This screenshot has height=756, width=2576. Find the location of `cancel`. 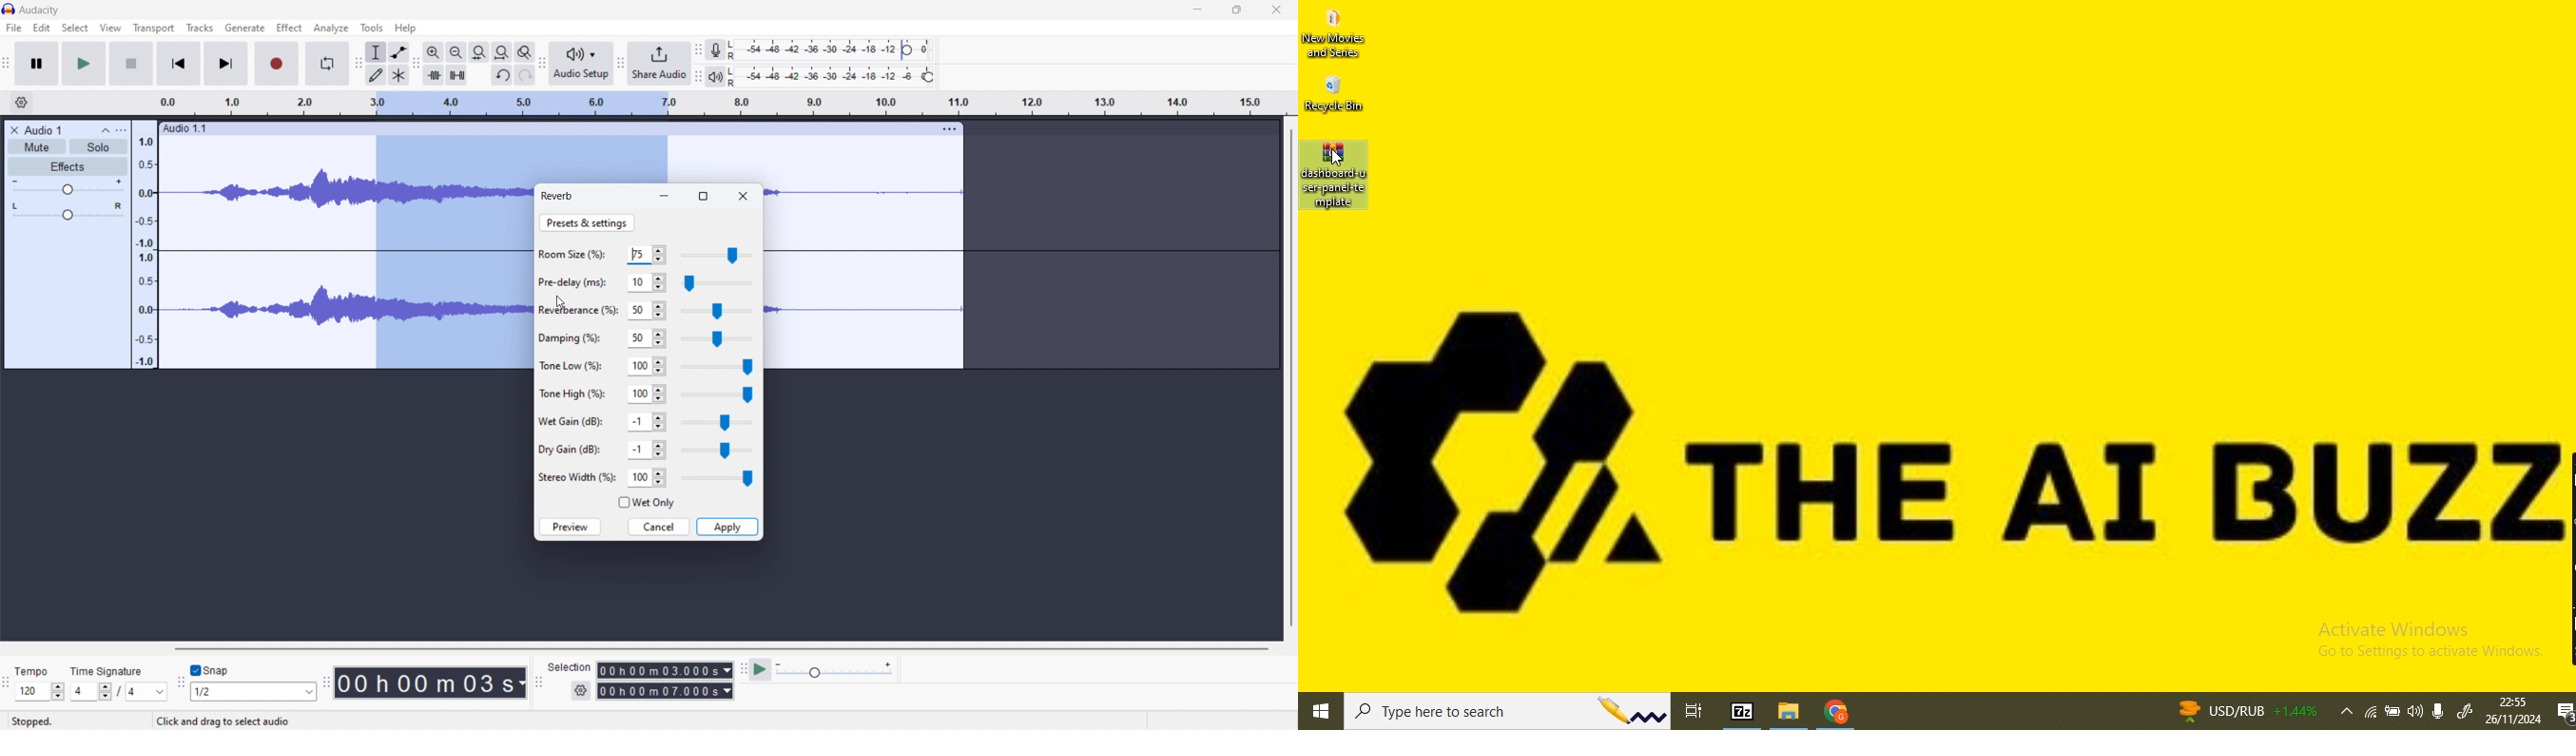

cancel is located at coordinates (660, 527).